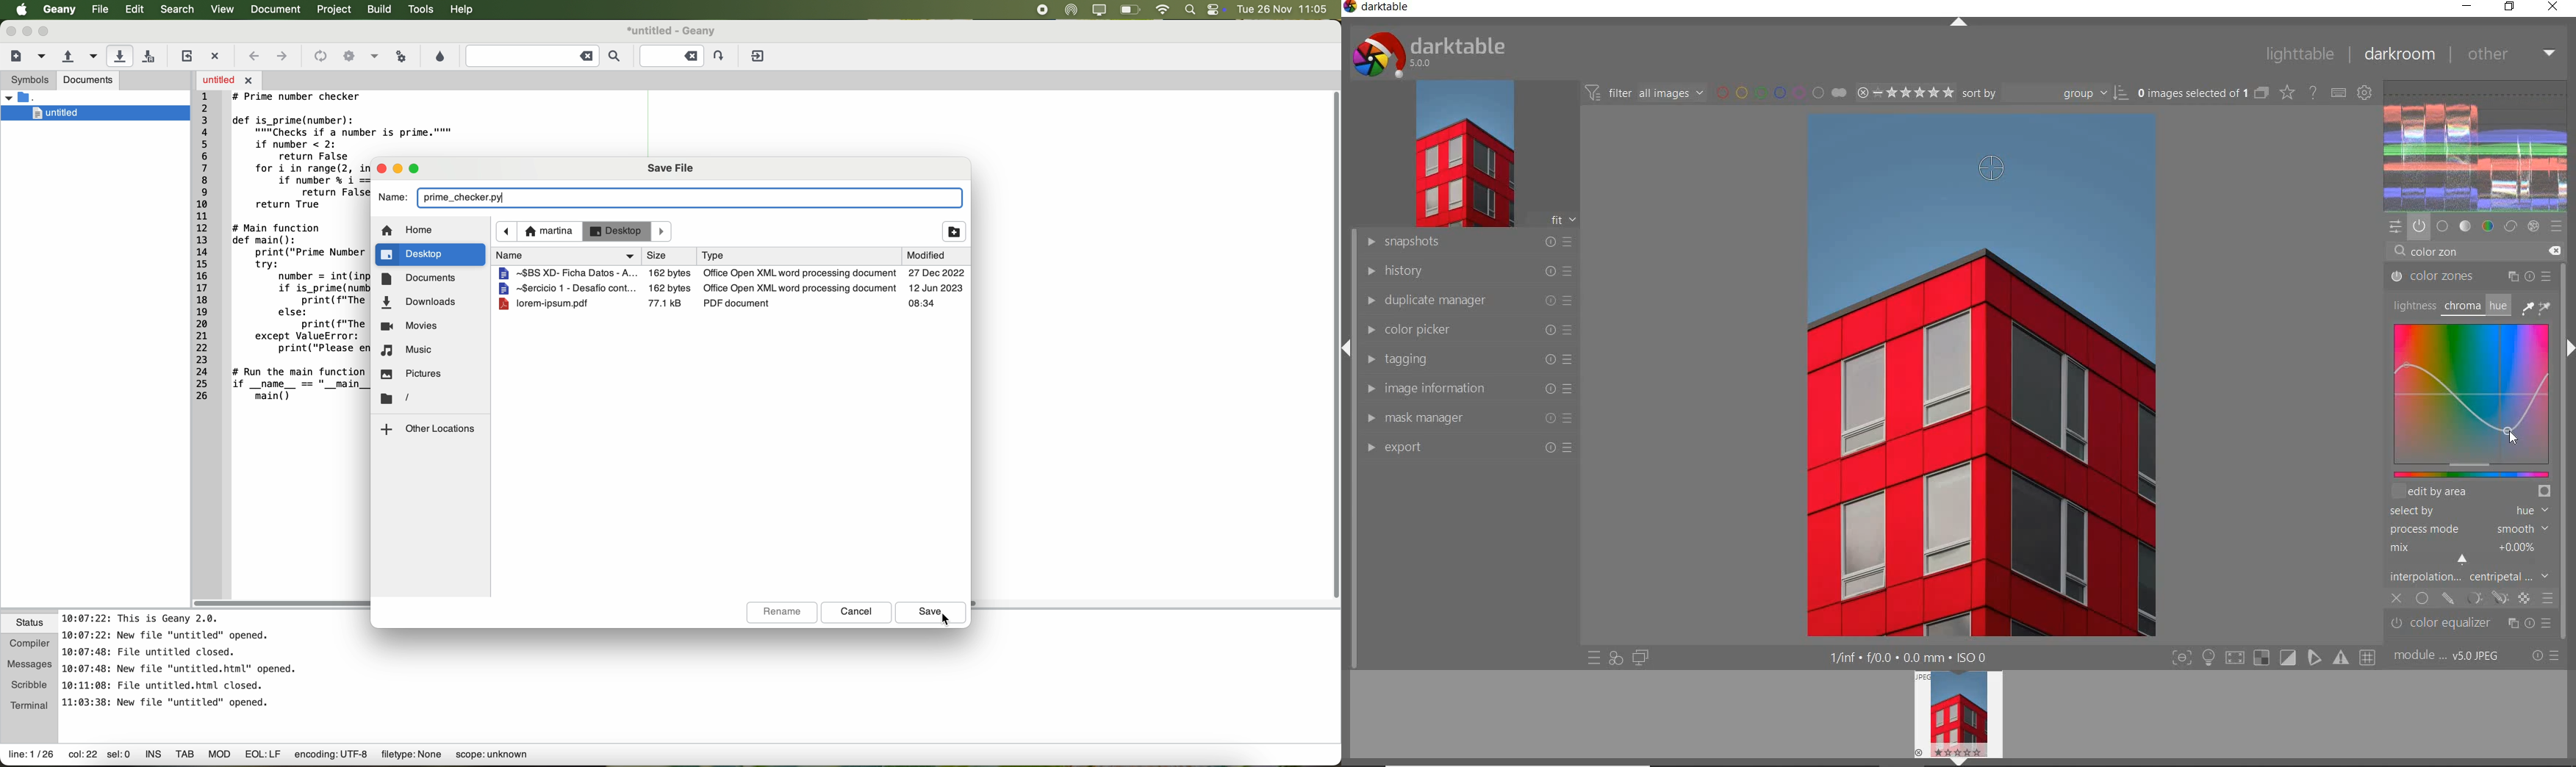 The image size is (2576, 784). I want to click on minimize, so click(2467, 7).